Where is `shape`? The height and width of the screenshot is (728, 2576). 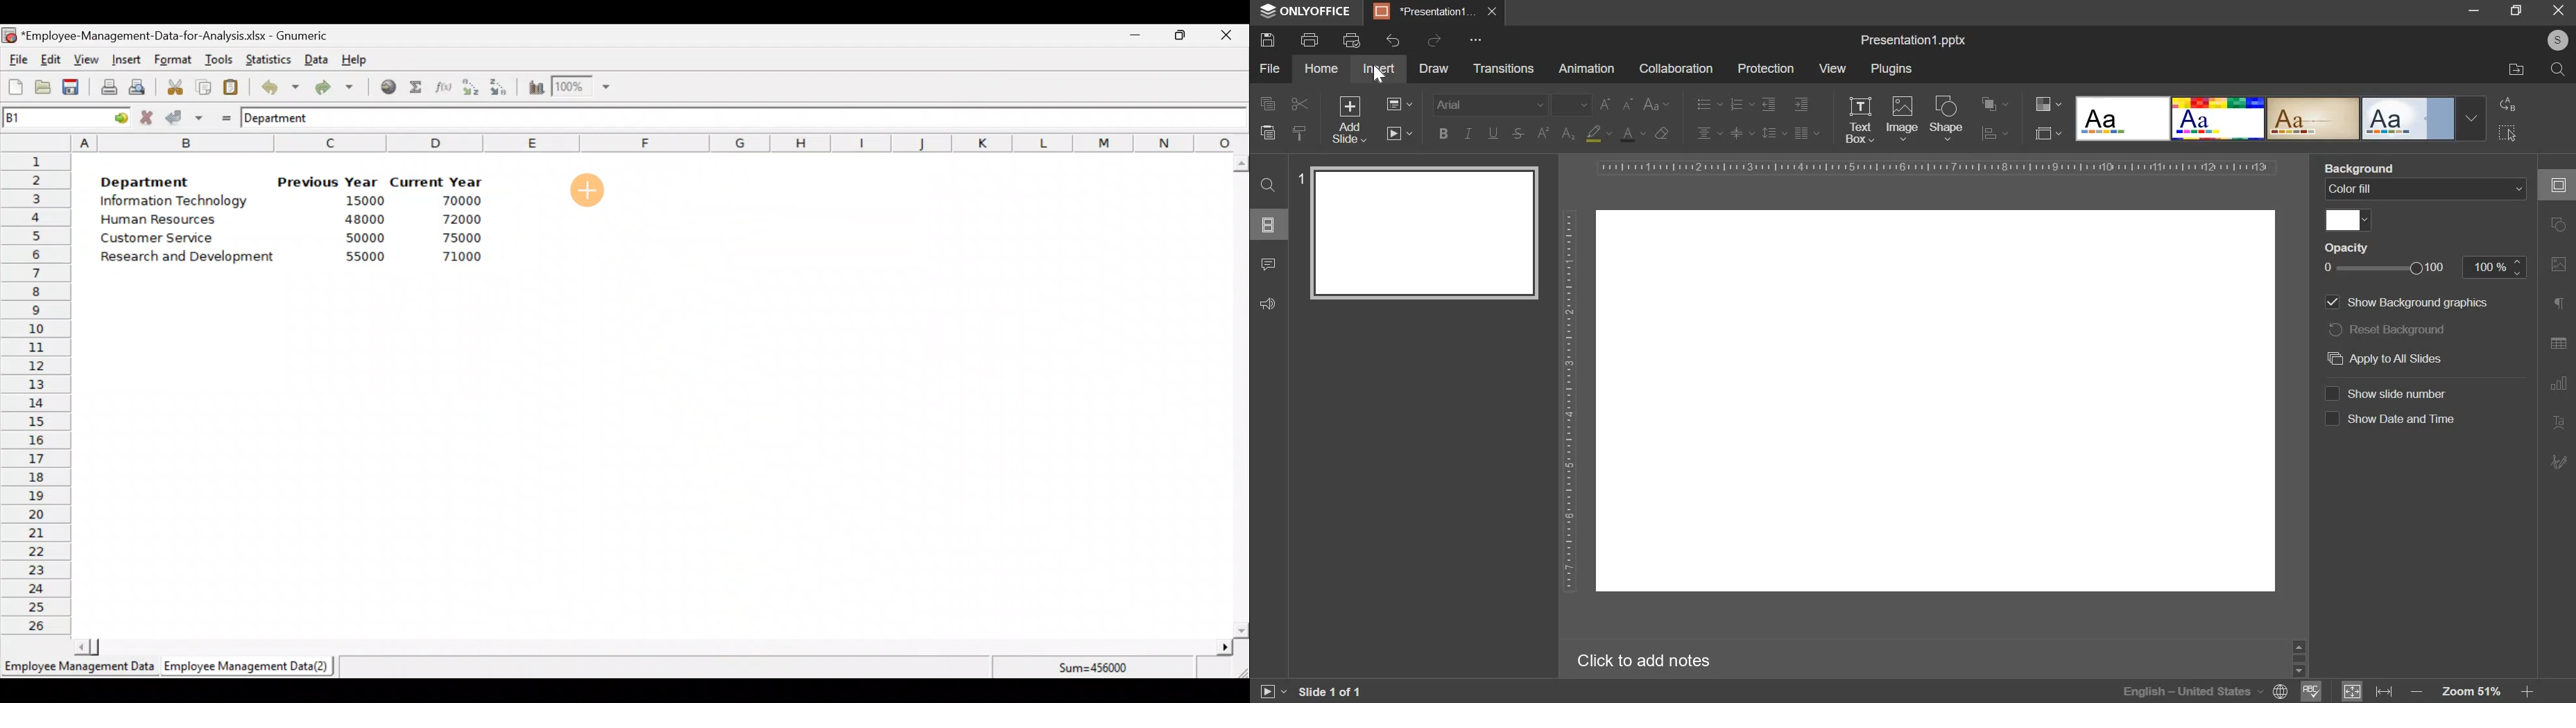
shape is located at coordinates (1947, 119).